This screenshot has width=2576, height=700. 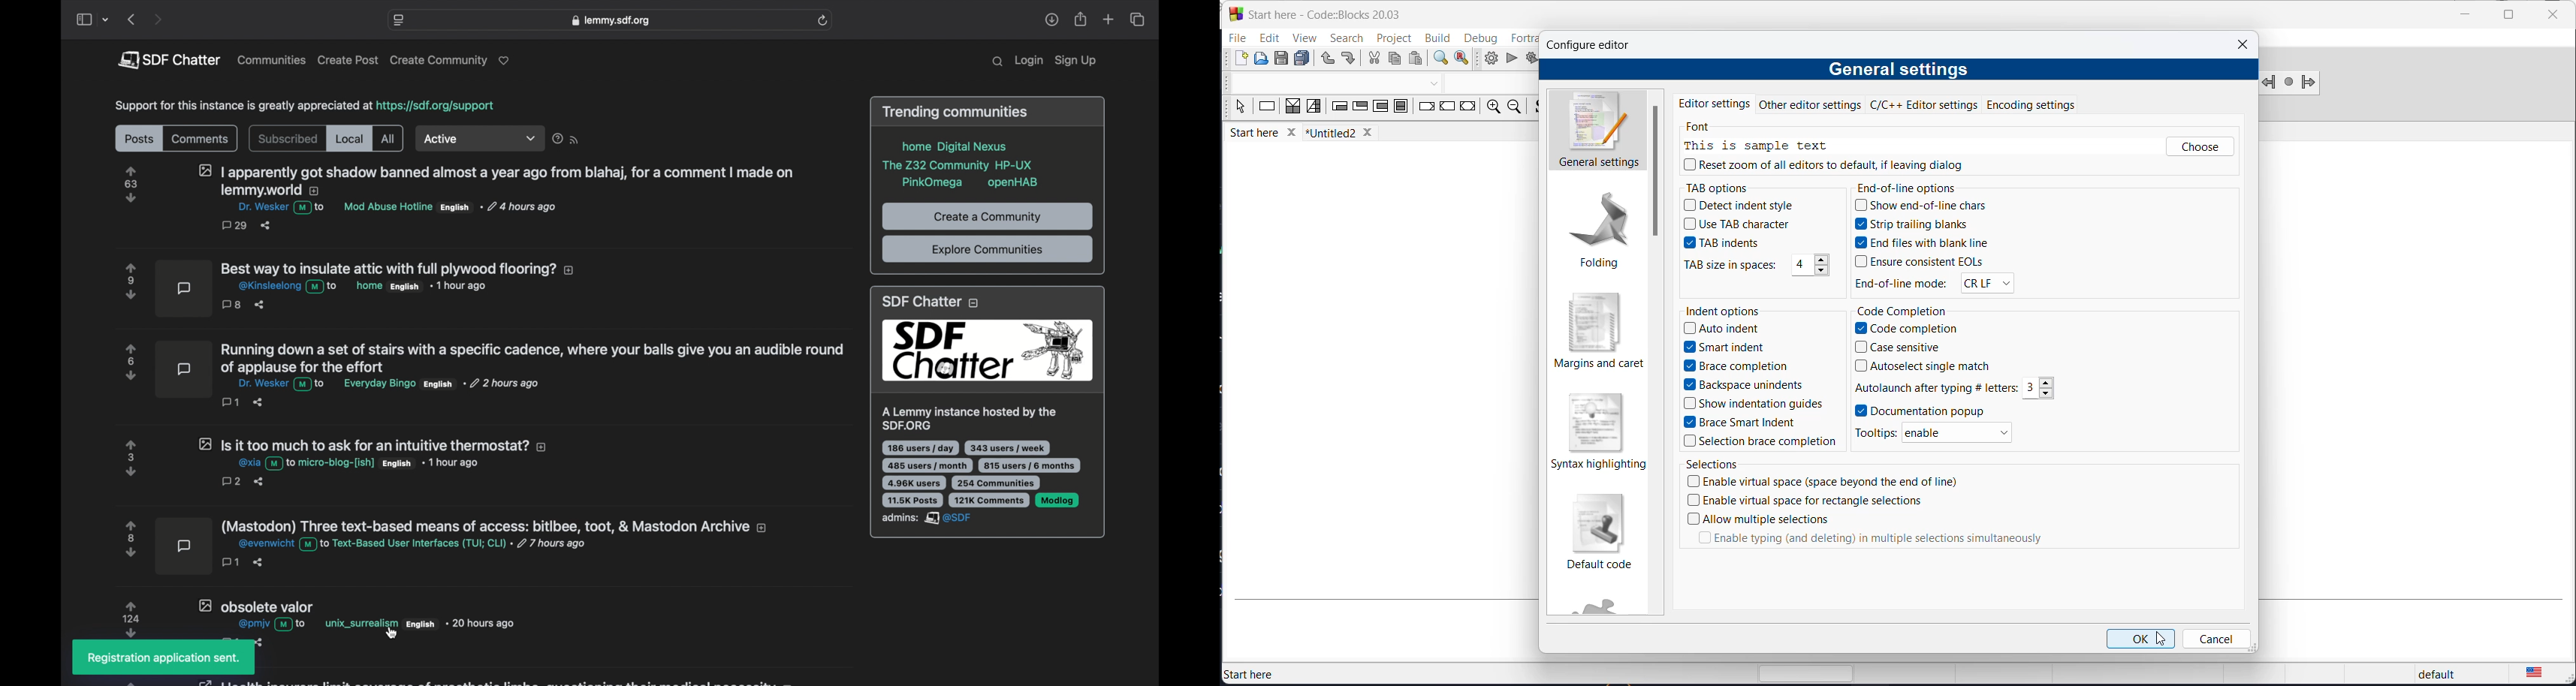 I want to click on tooltips options, so click(x=1880, y=432).